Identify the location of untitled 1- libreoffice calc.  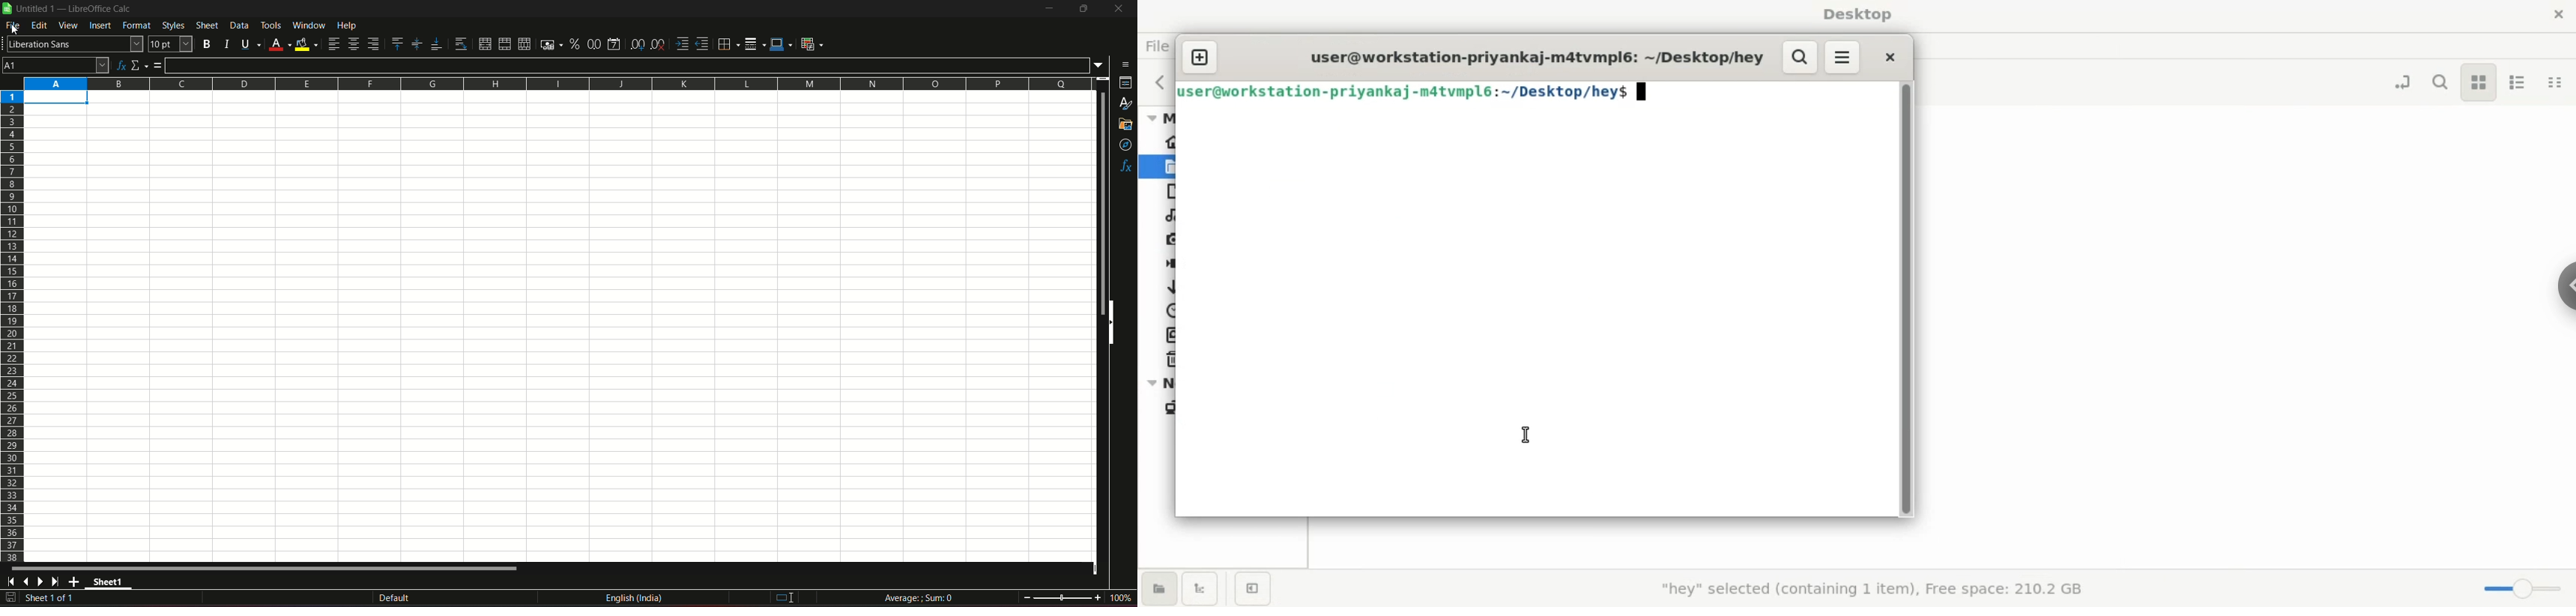
(76, 9).